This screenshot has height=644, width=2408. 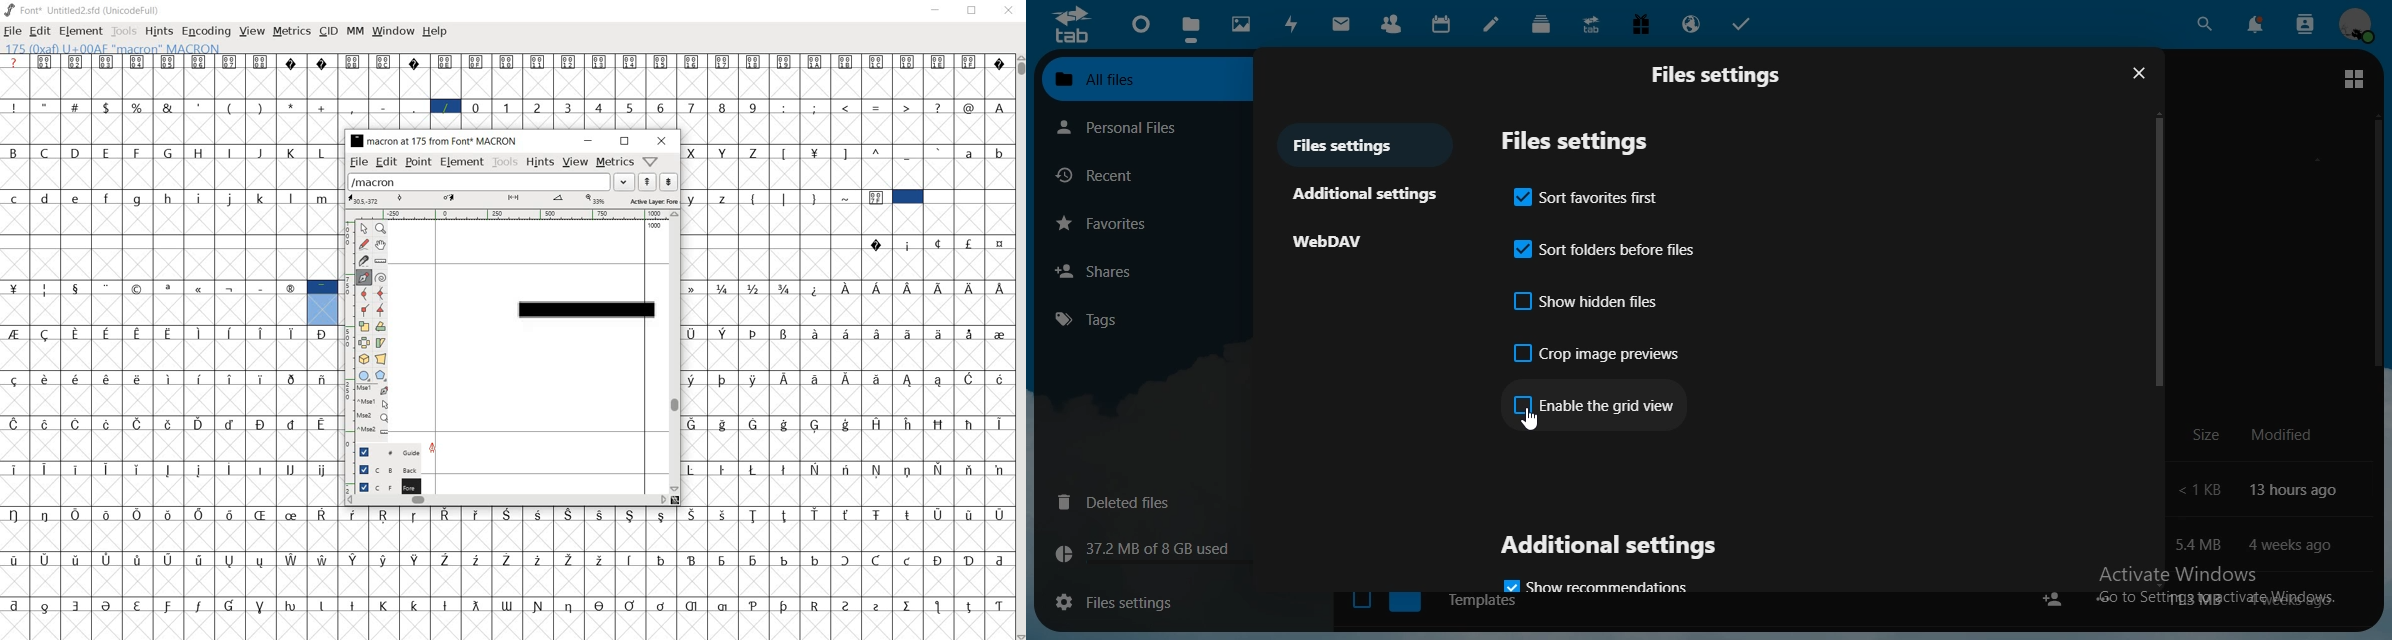 What do you see at coordinates (1464, 606) in the screenshot?
I see `Templates` at bounding box center [1464, 606].